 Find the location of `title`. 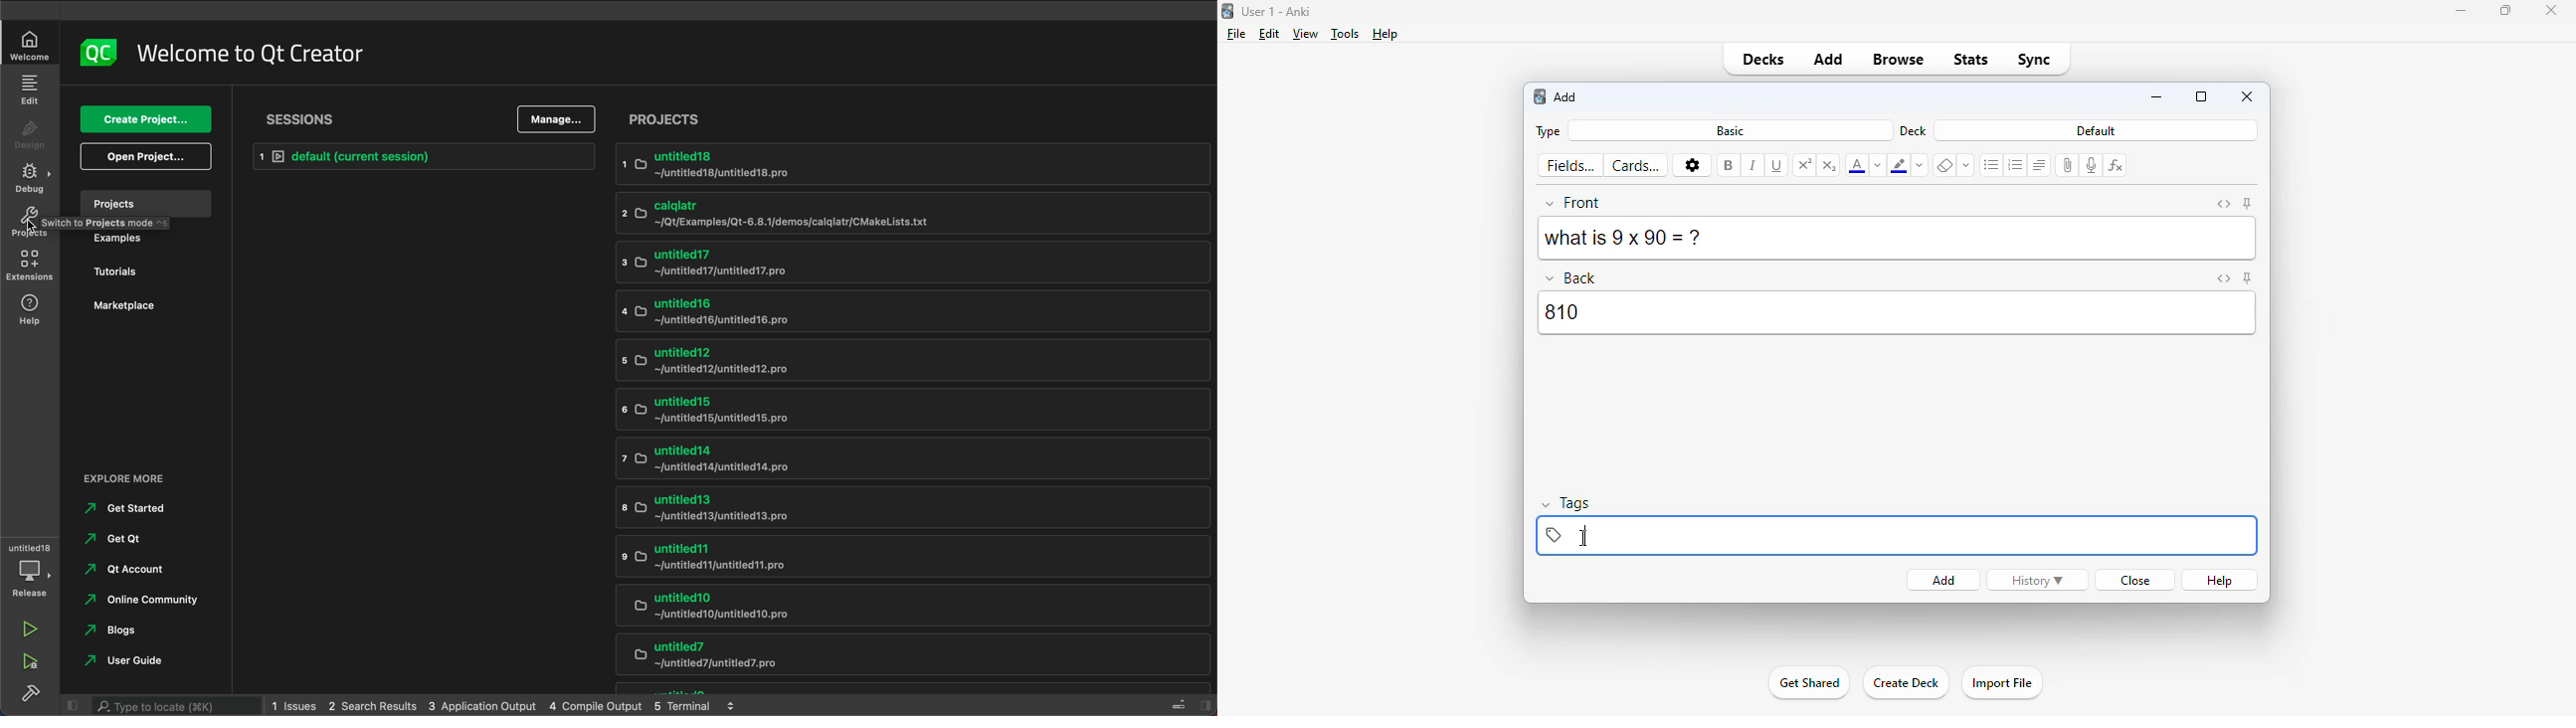

title is located at coordinates (1277, 11).